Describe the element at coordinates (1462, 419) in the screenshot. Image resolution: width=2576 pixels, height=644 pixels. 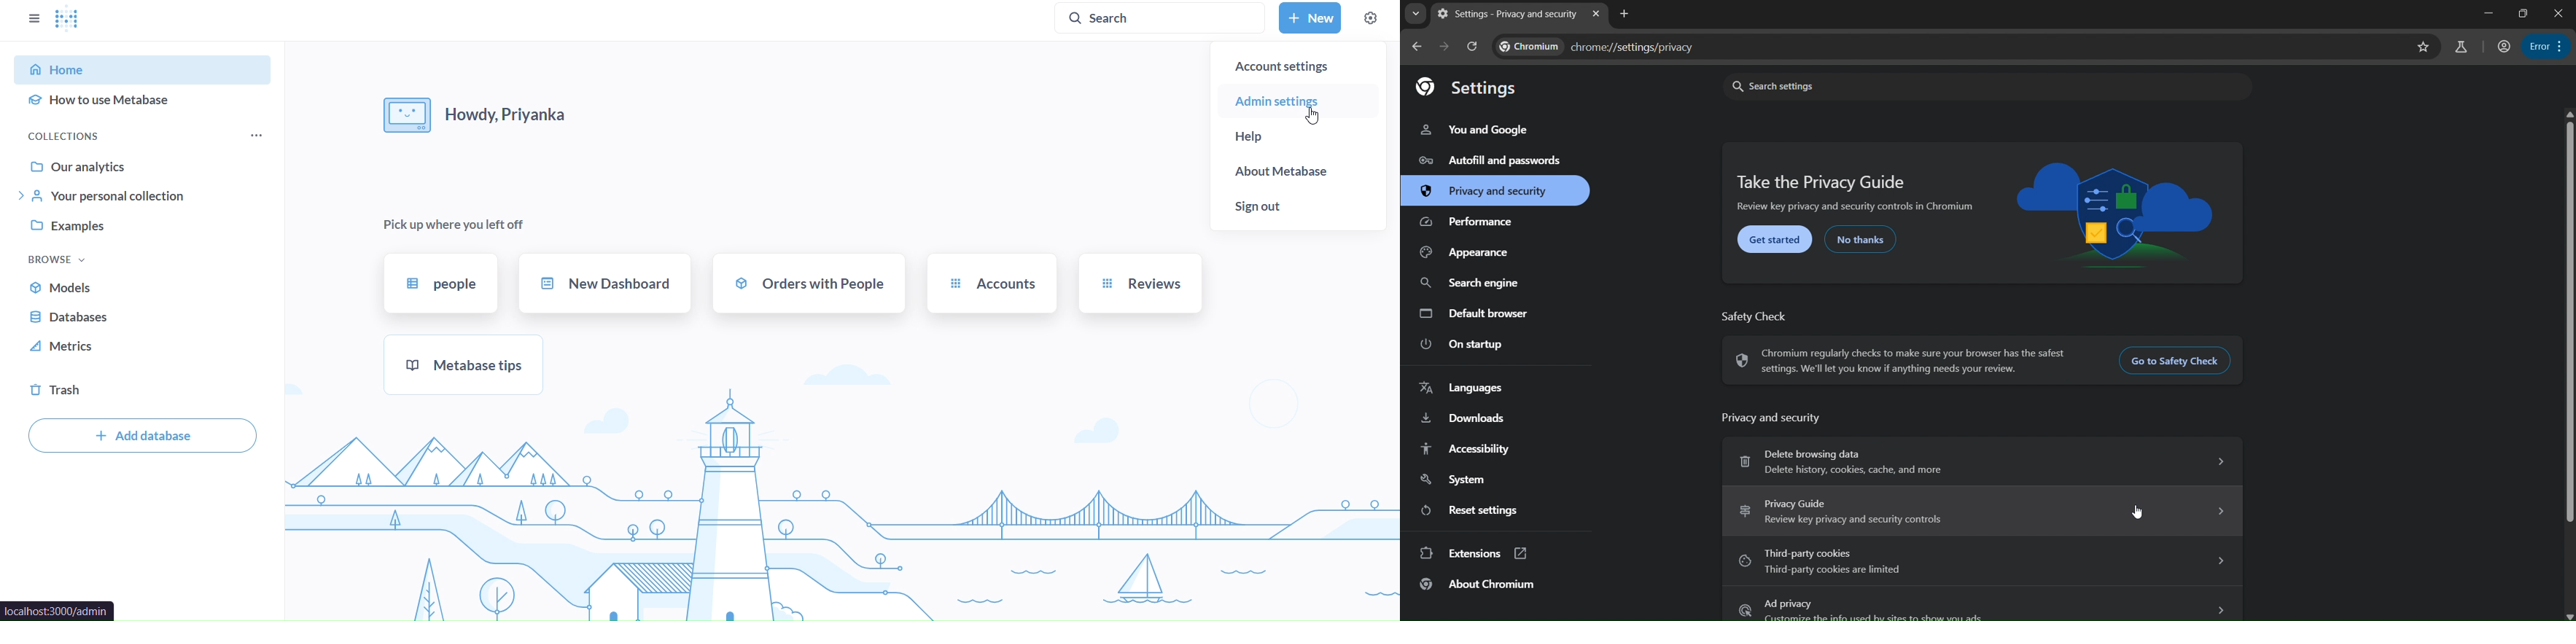
I see `downloads` at that location.